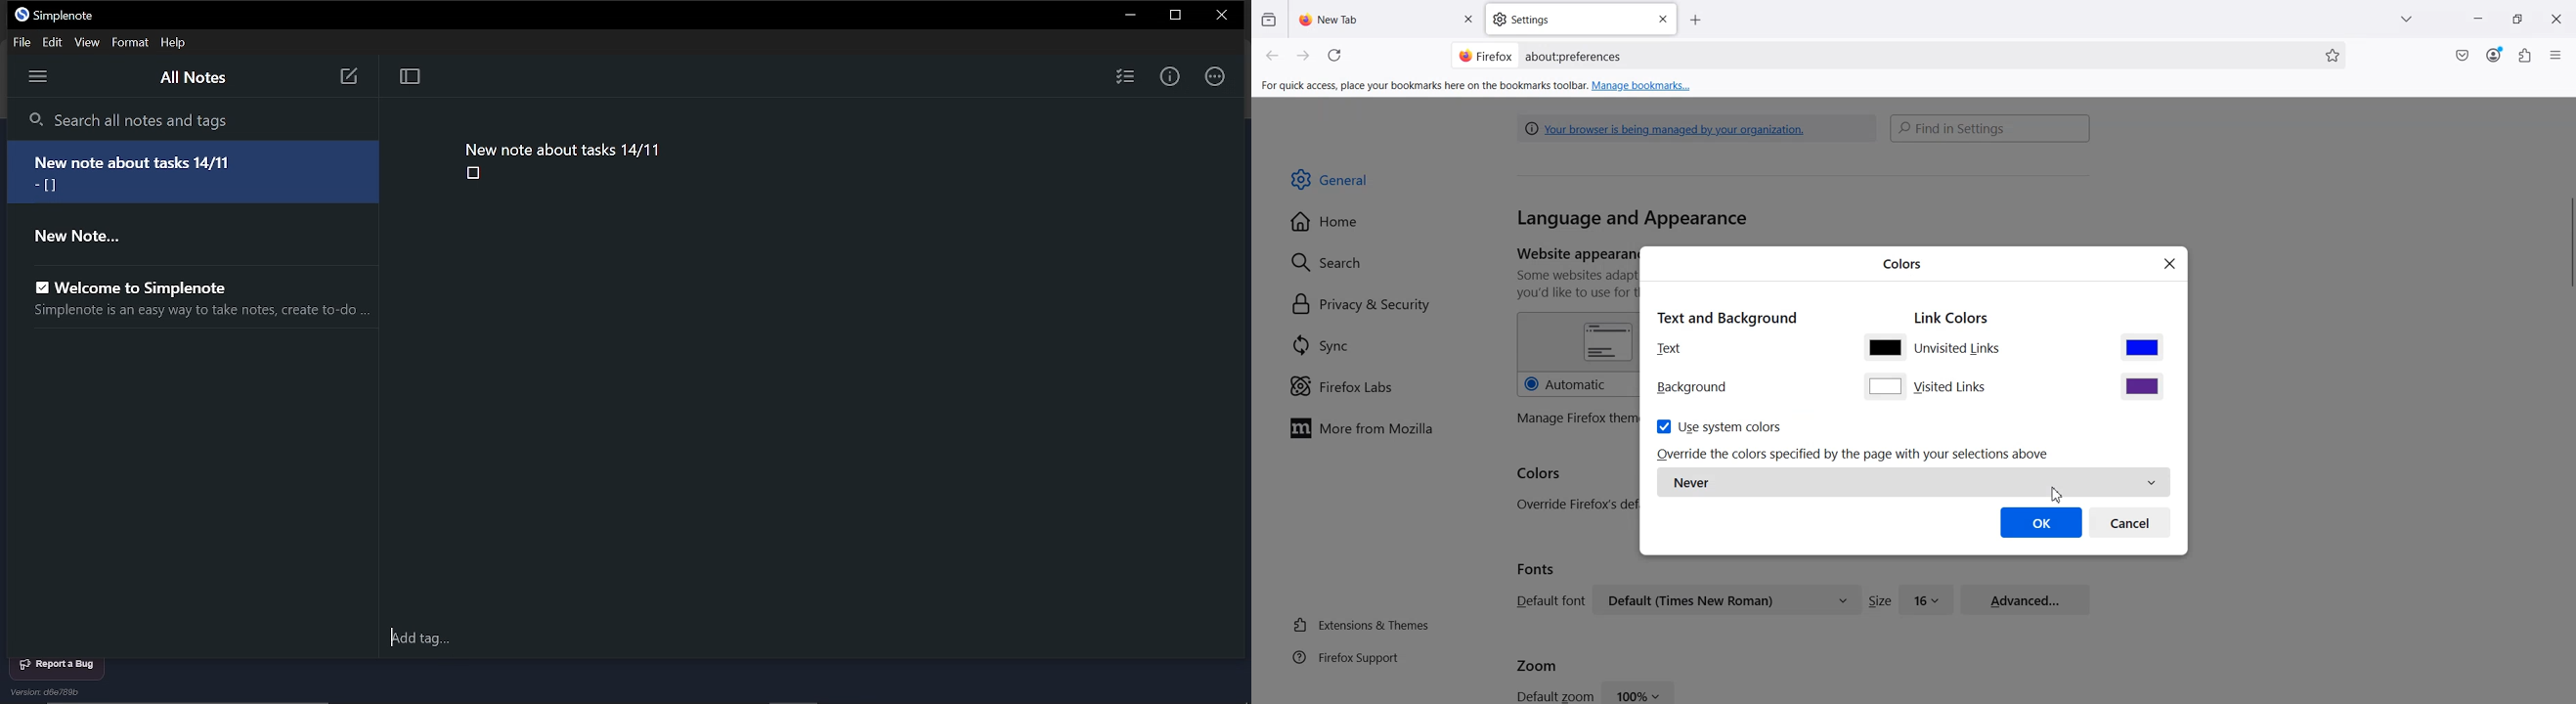 This screenshot has width=2576, height=728. I want to click on Choose Color, so click(2143, 386).